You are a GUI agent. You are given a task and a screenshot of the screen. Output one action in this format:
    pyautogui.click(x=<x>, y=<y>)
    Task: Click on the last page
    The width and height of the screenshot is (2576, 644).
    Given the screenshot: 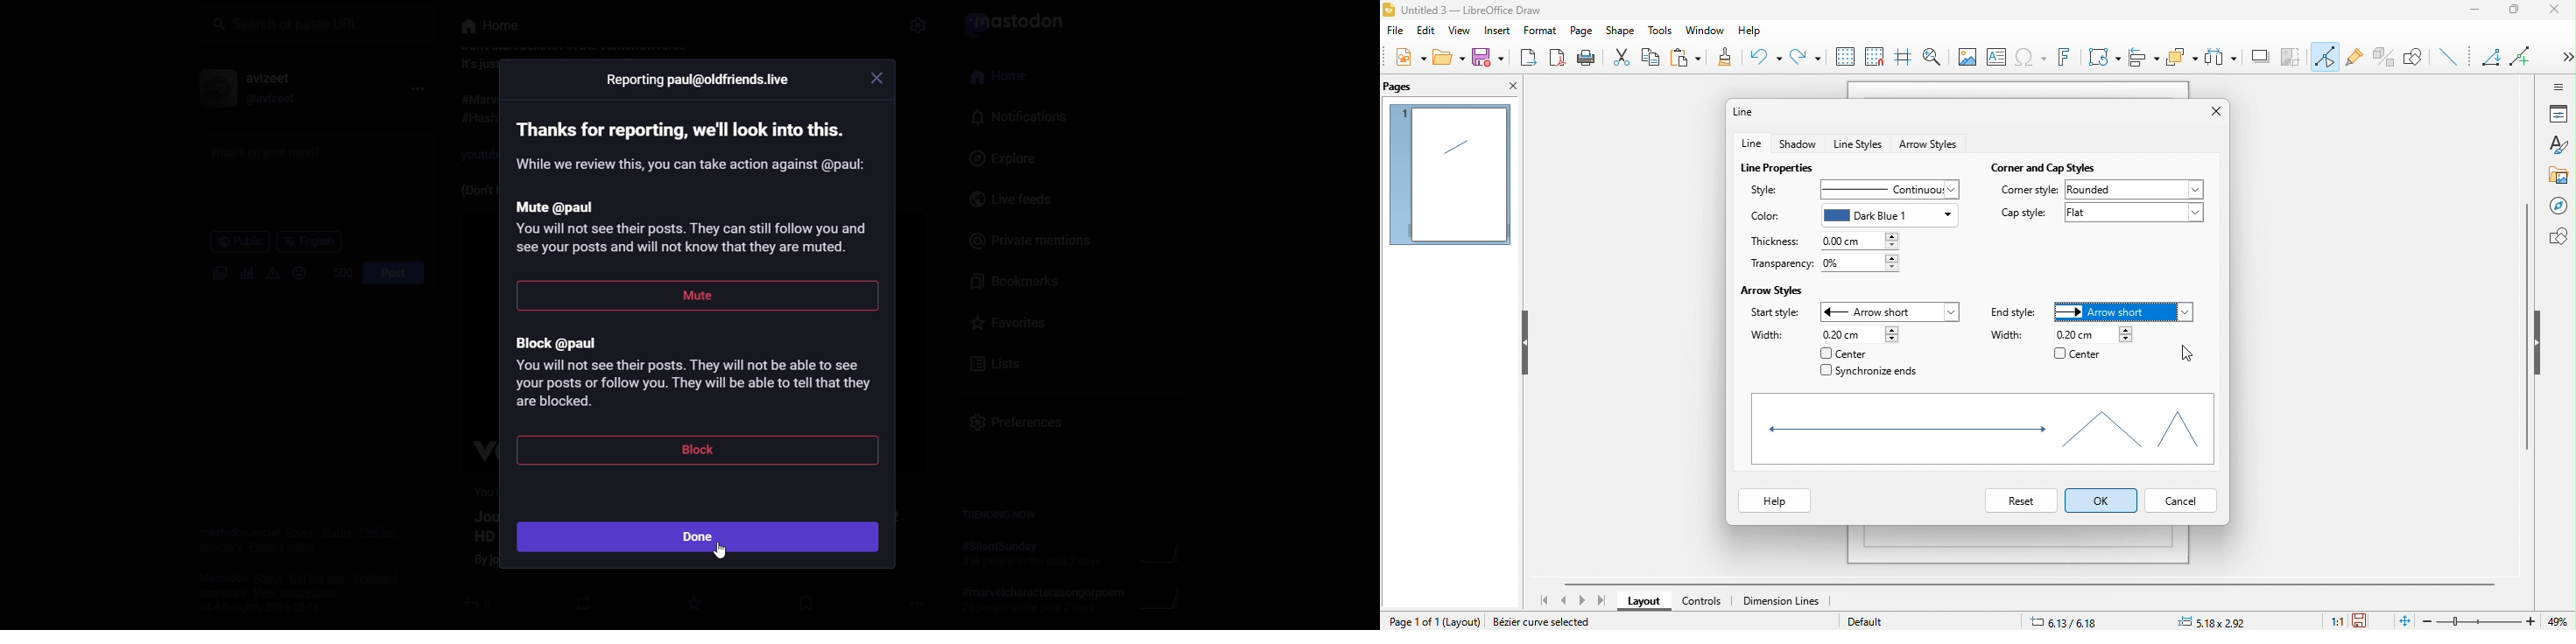 What is the action you would take?
    pyautogui.click(x=1601, y=600)
    